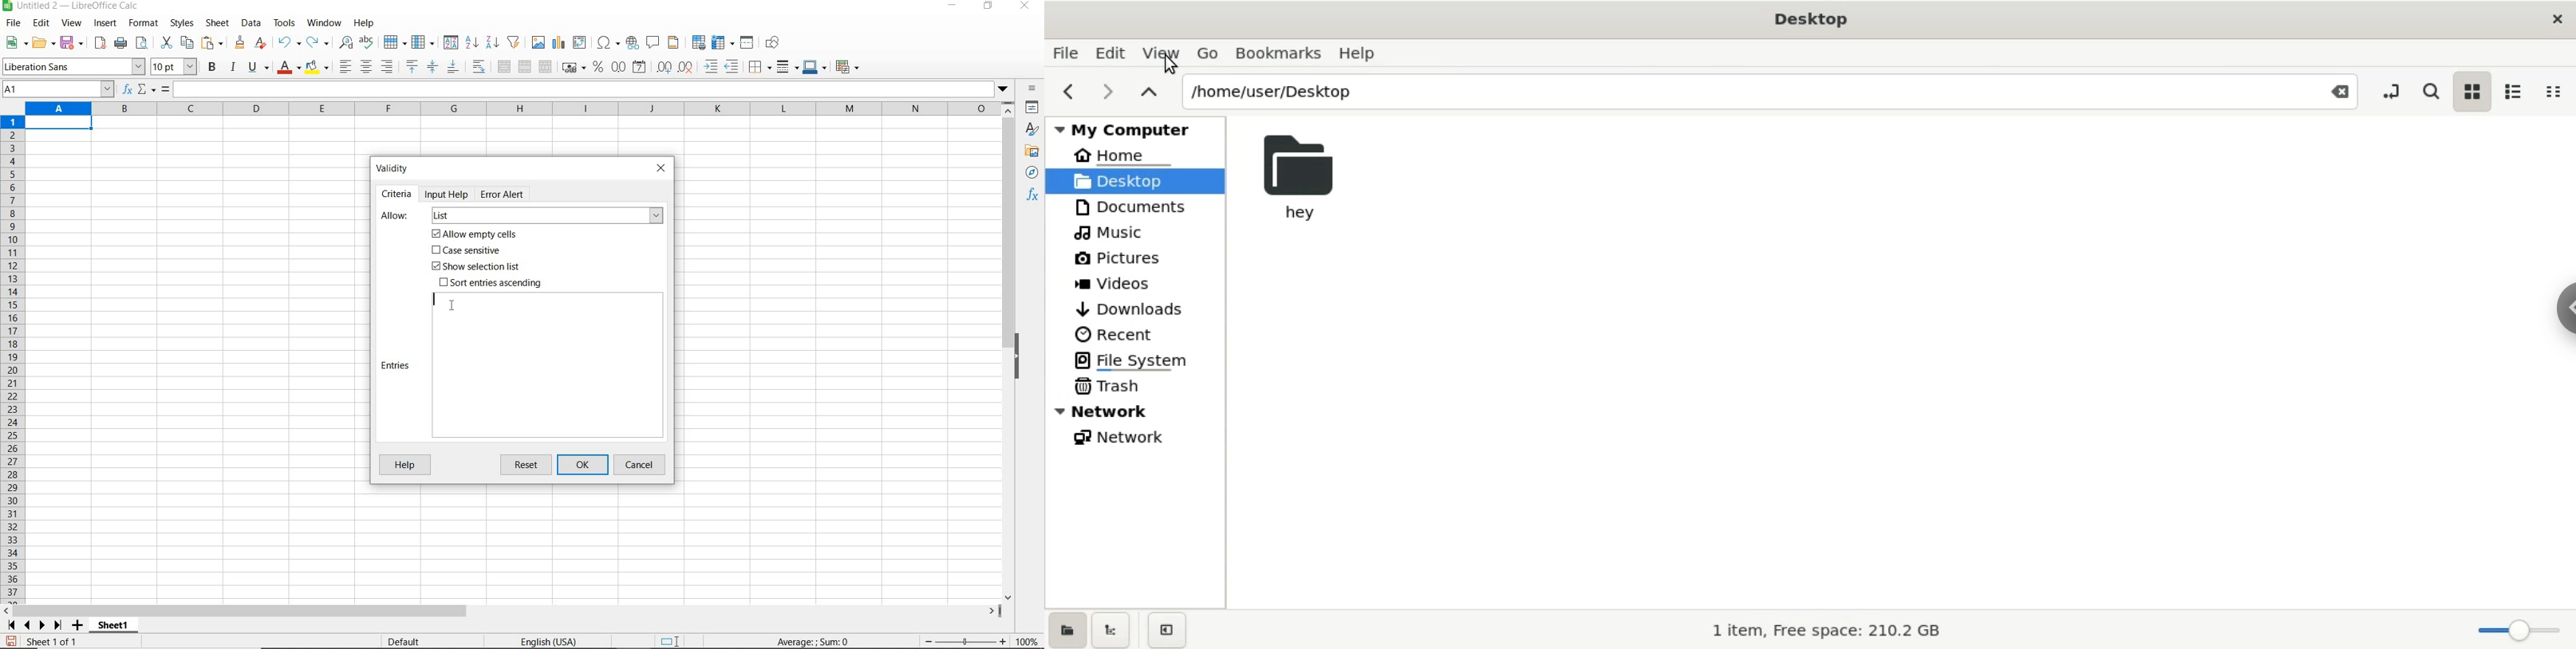  What do you see at coordinates (526, 65) in the screenshot?
I see `merge cells` at bounding box center [526, 65].